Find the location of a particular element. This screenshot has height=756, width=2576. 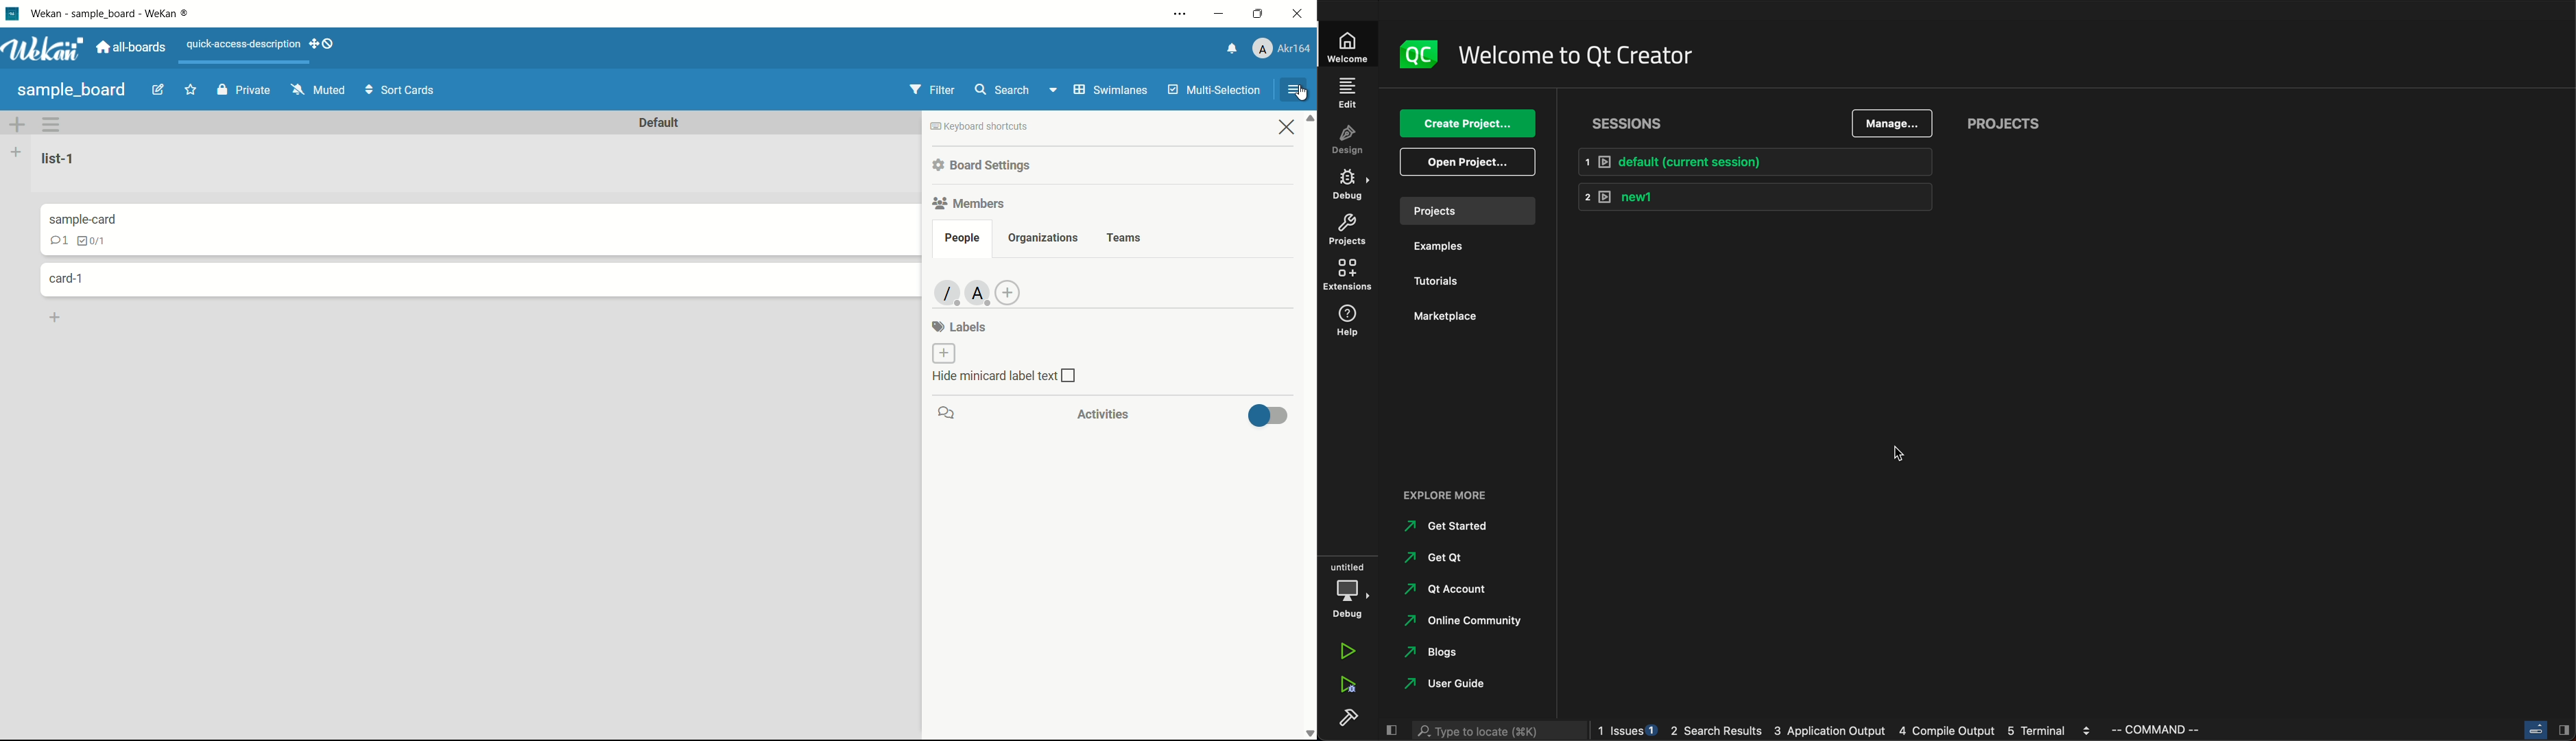

account is located at coordinates (1446, 591).